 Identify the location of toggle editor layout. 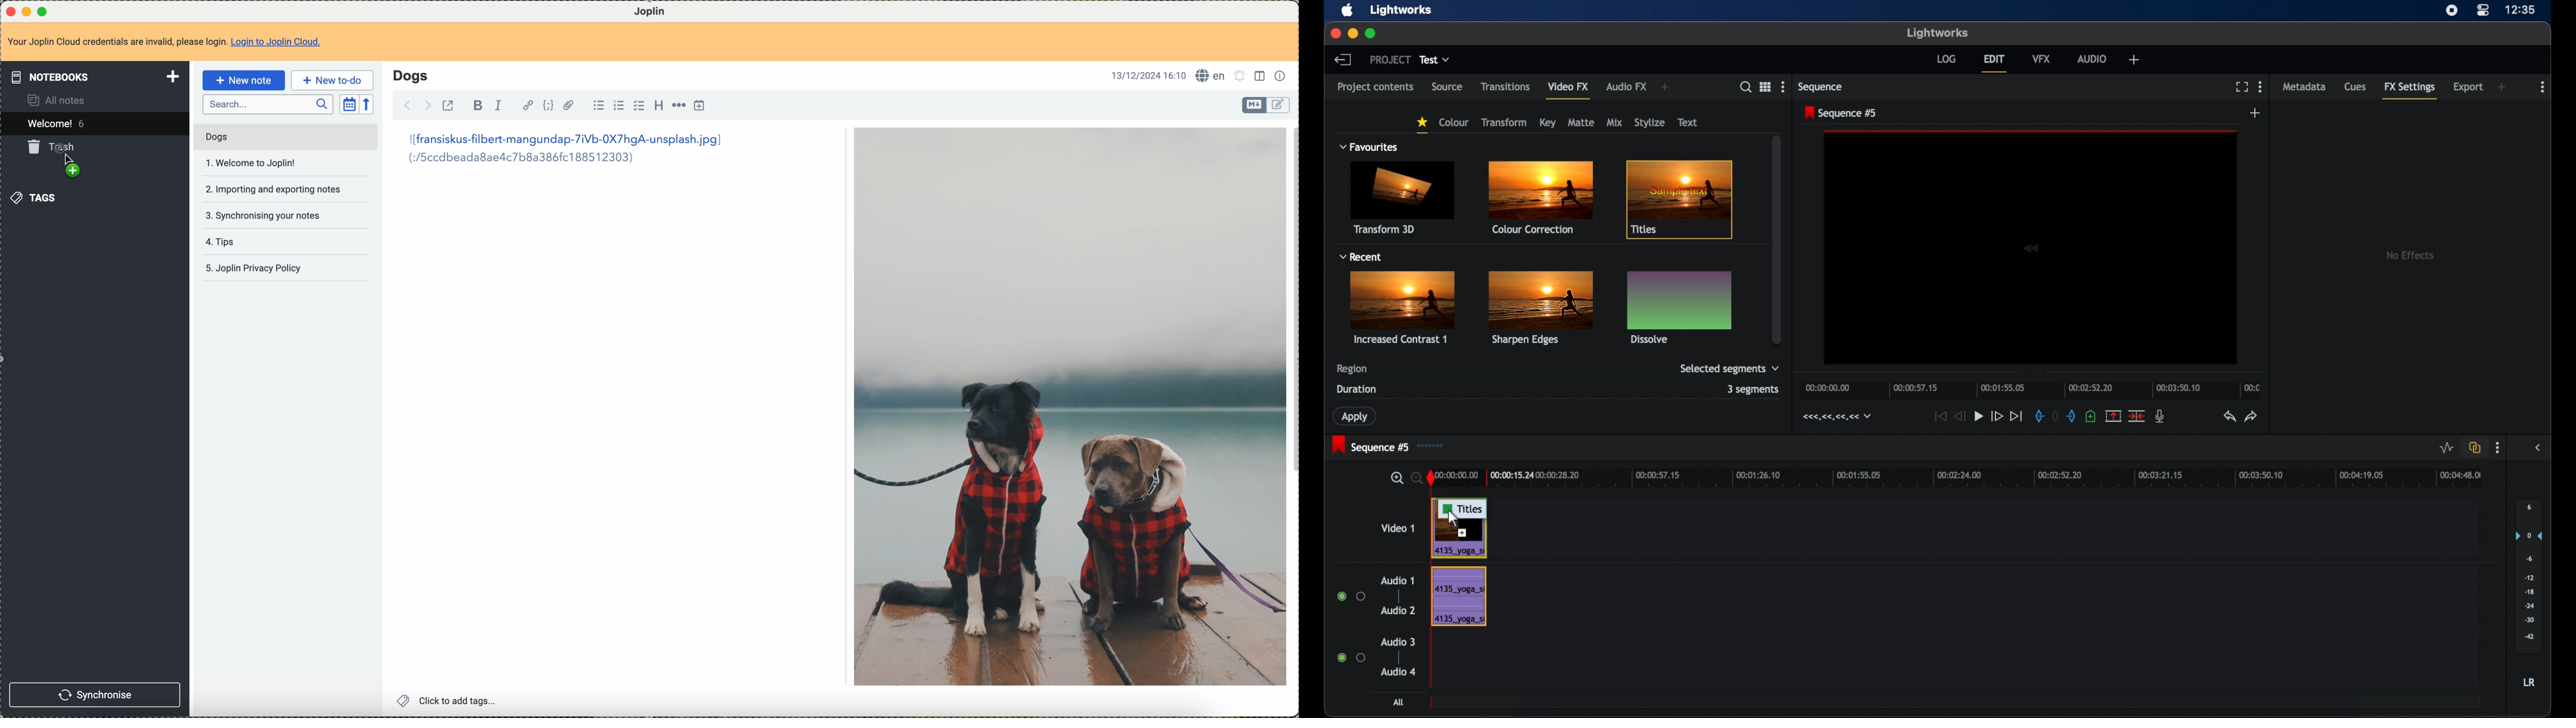
(1262, 75).